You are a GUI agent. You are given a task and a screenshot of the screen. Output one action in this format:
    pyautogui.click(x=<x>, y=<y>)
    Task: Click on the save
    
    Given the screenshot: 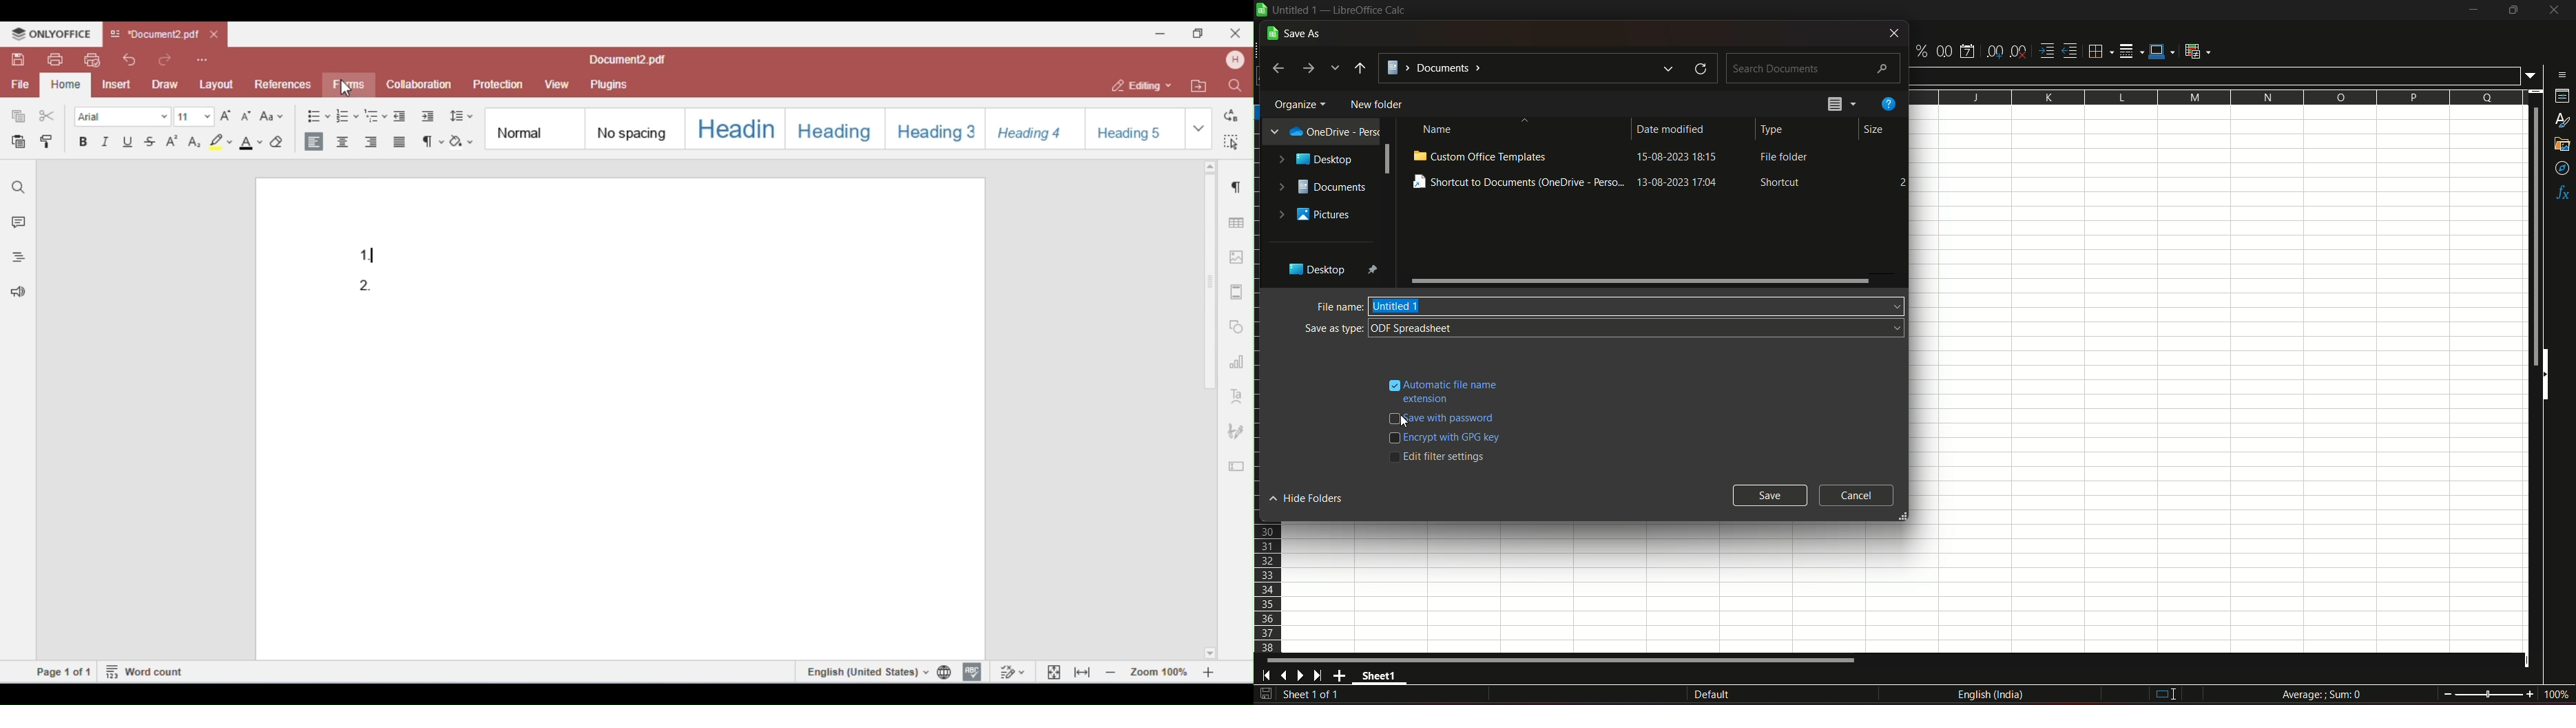 What is the action you would take?
    pyautogui.click(x=1772, y=496)
    